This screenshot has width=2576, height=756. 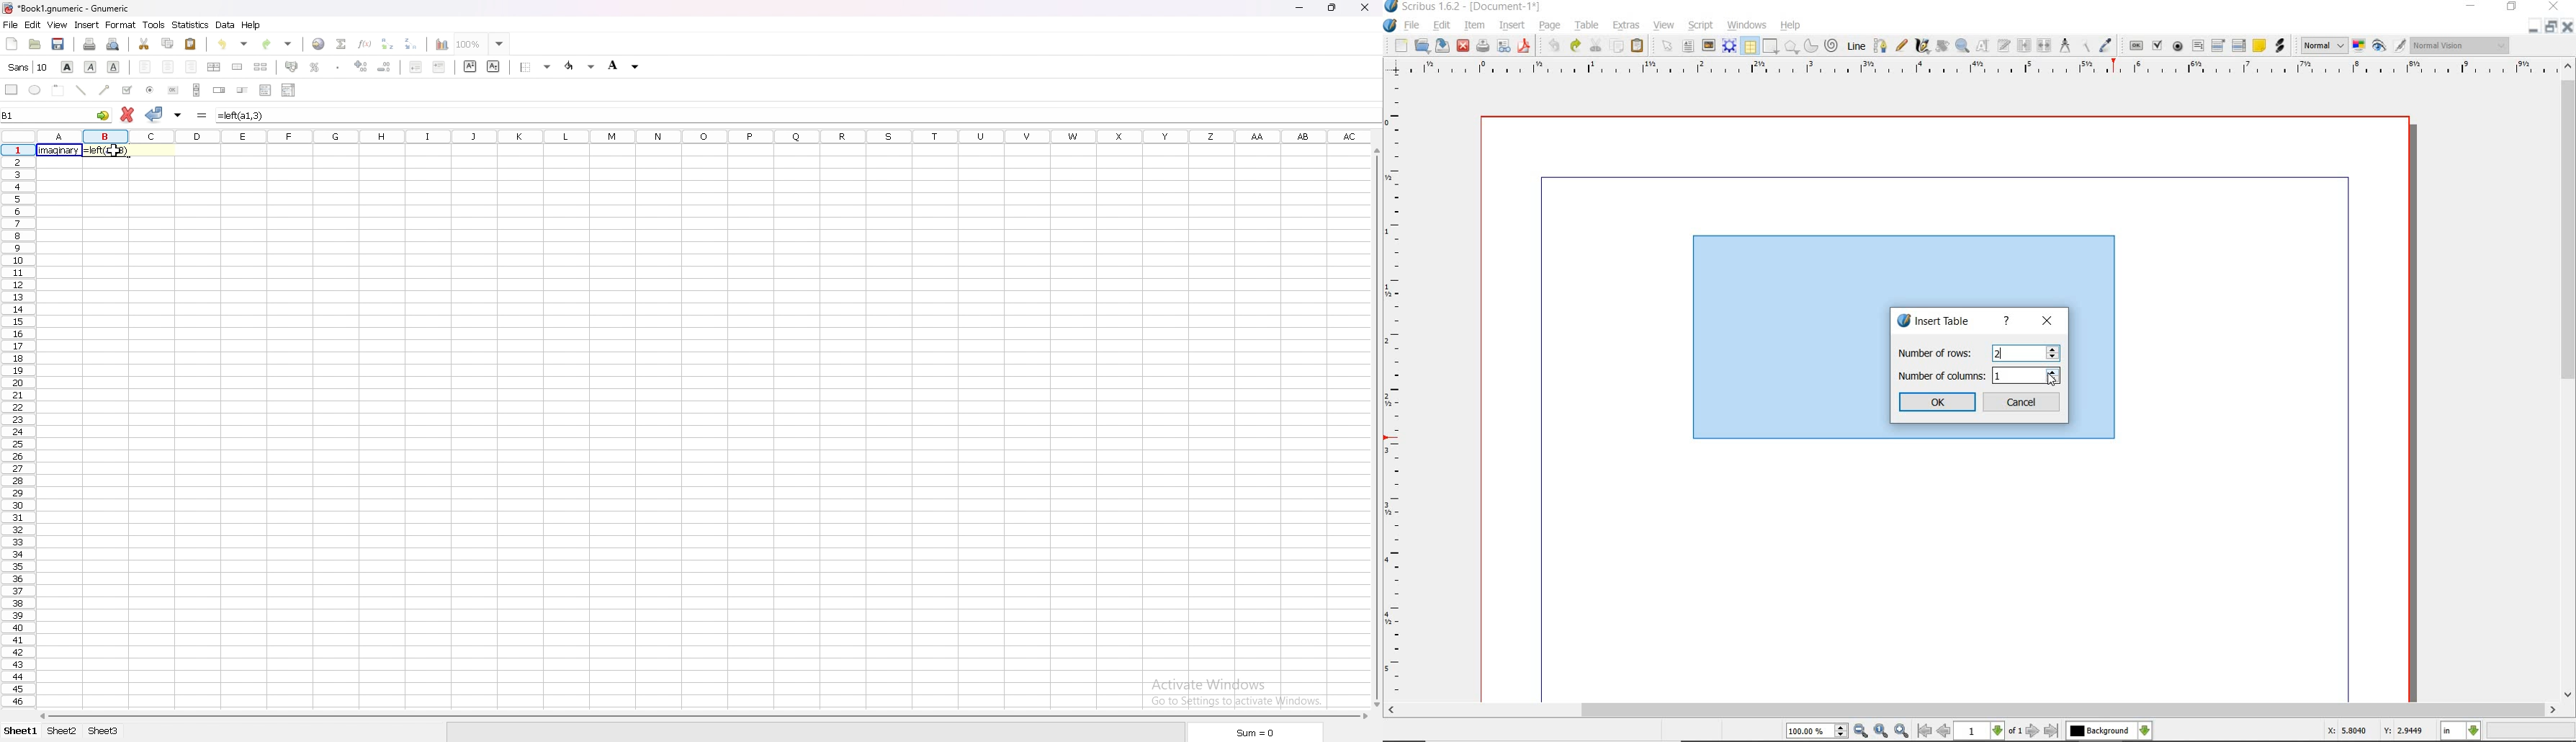 I want to click on new, so click(x=1401, y=47).